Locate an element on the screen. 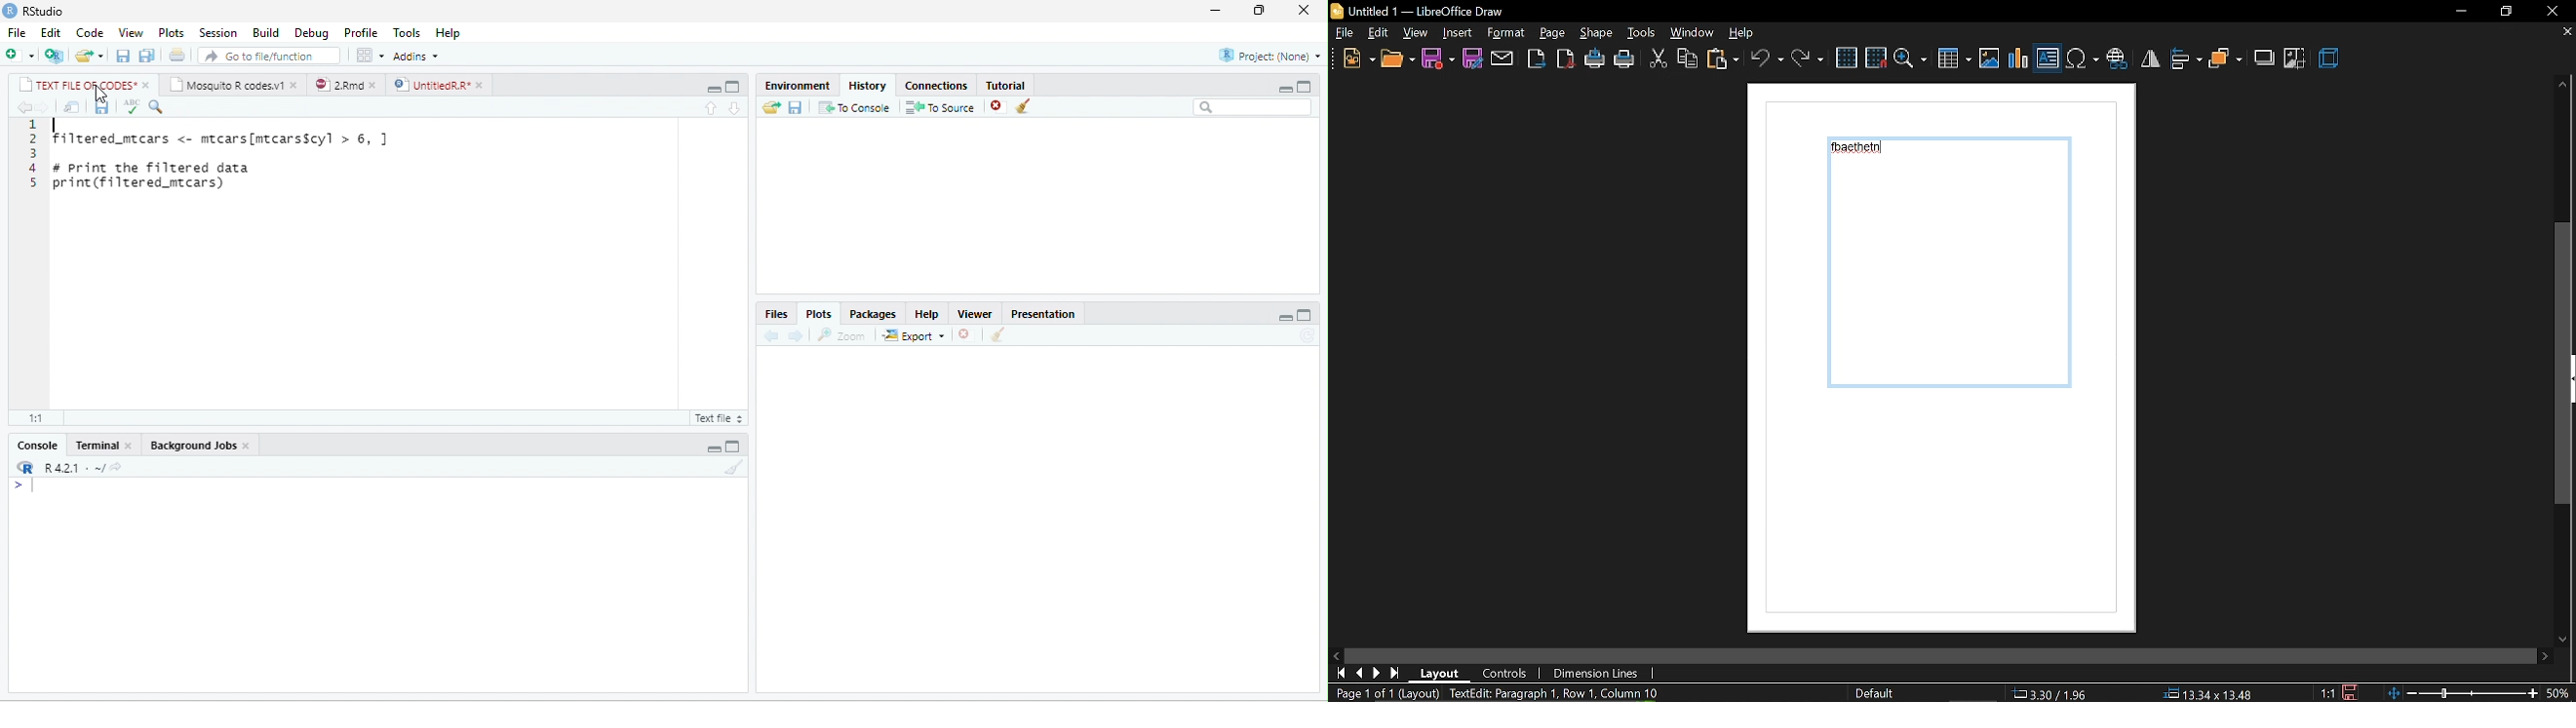 This screenshot has width=2576, height=728. layout is located at coordinates (1440, 674).